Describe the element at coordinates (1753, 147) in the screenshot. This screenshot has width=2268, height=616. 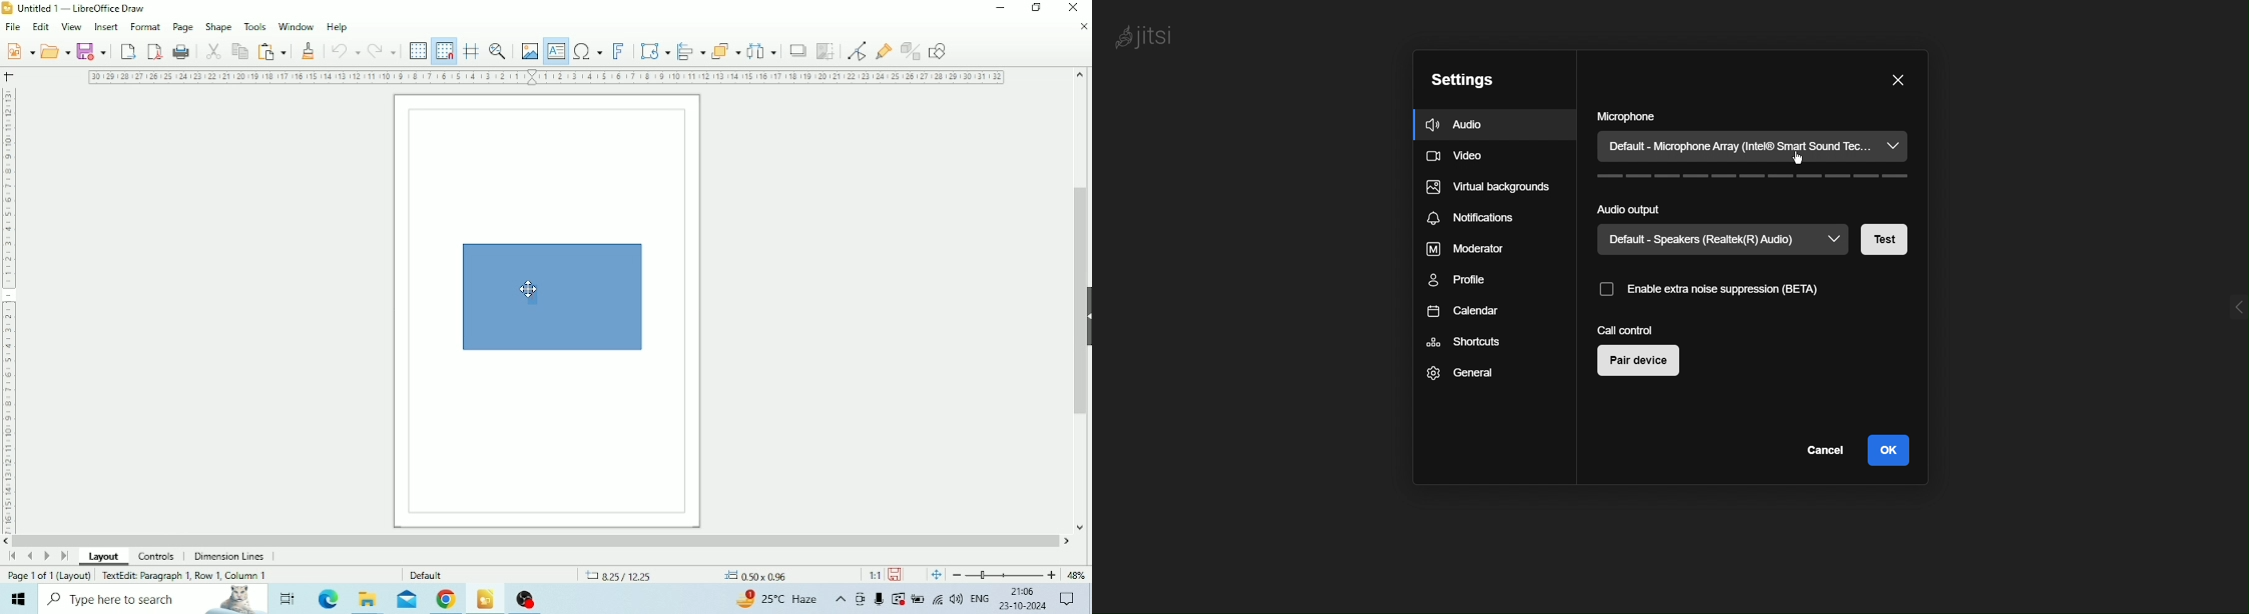
I see `Default - Microphone Array (Intel® Smart Sound Tec...` at that location.